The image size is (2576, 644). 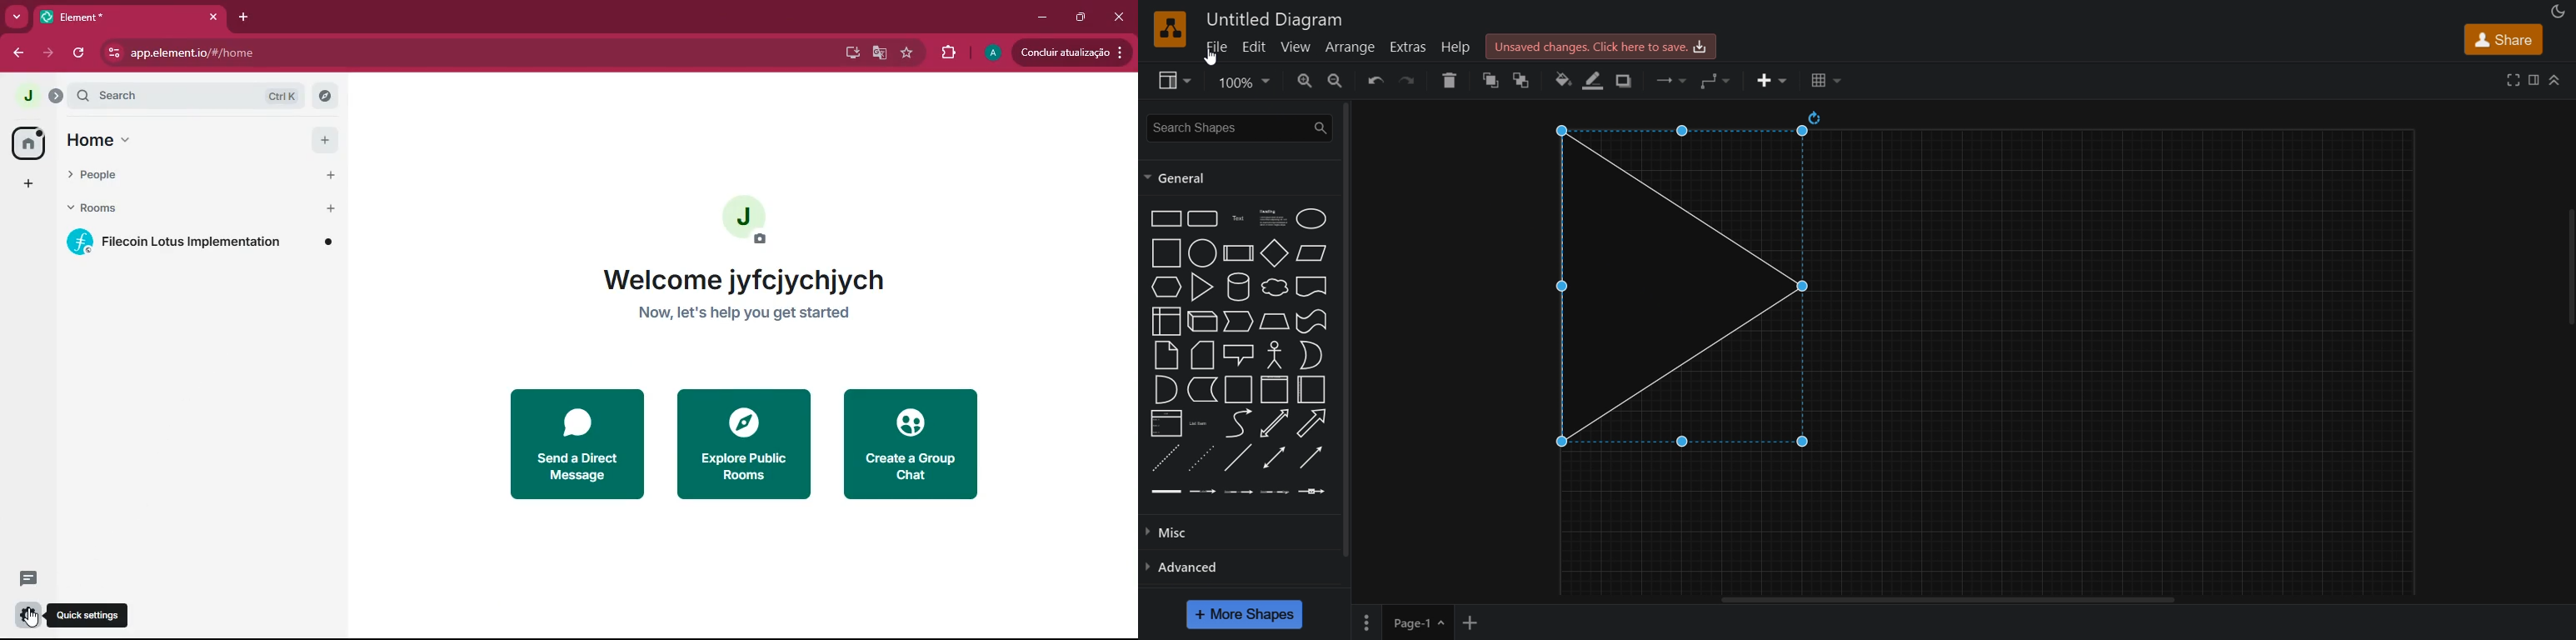 What do you see at coordinates (177, 207) in the screenshot?
I see `rooms` at bounding box center [177, 207].